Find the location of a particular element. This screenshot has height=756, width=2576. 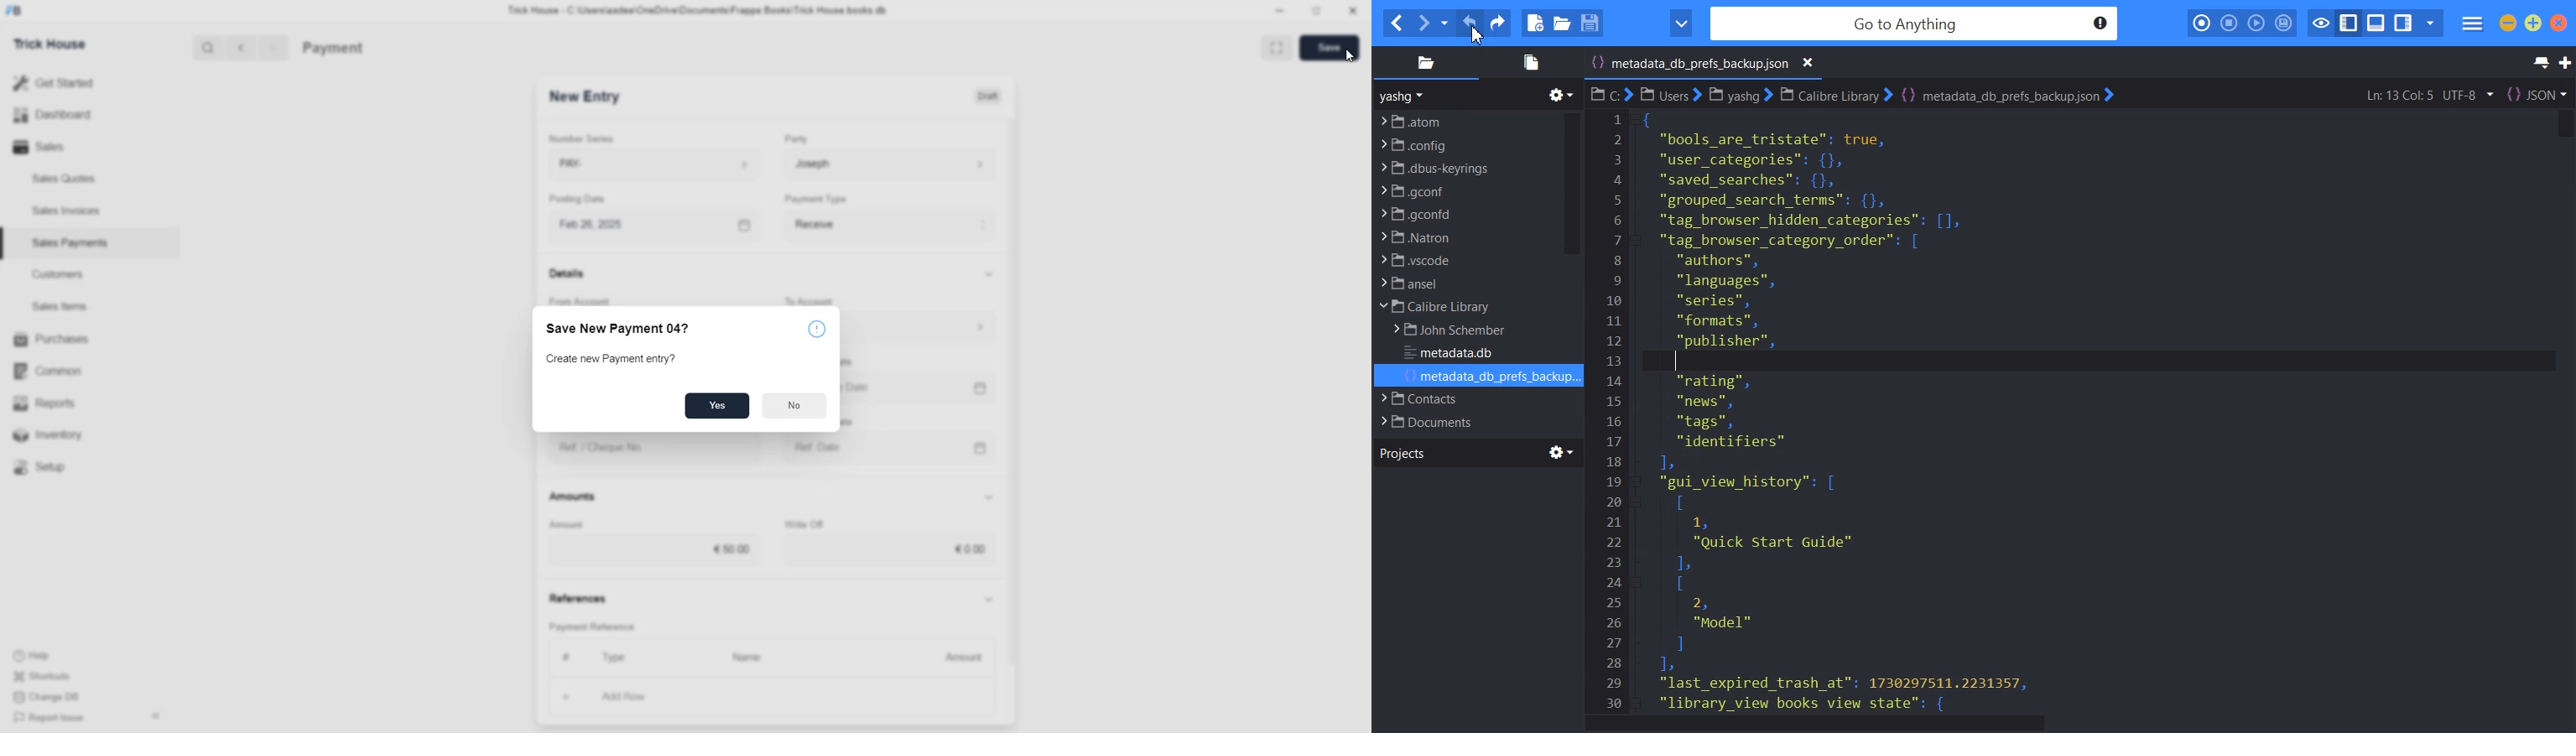

Show/Hide is located at coordinates (990, 274).